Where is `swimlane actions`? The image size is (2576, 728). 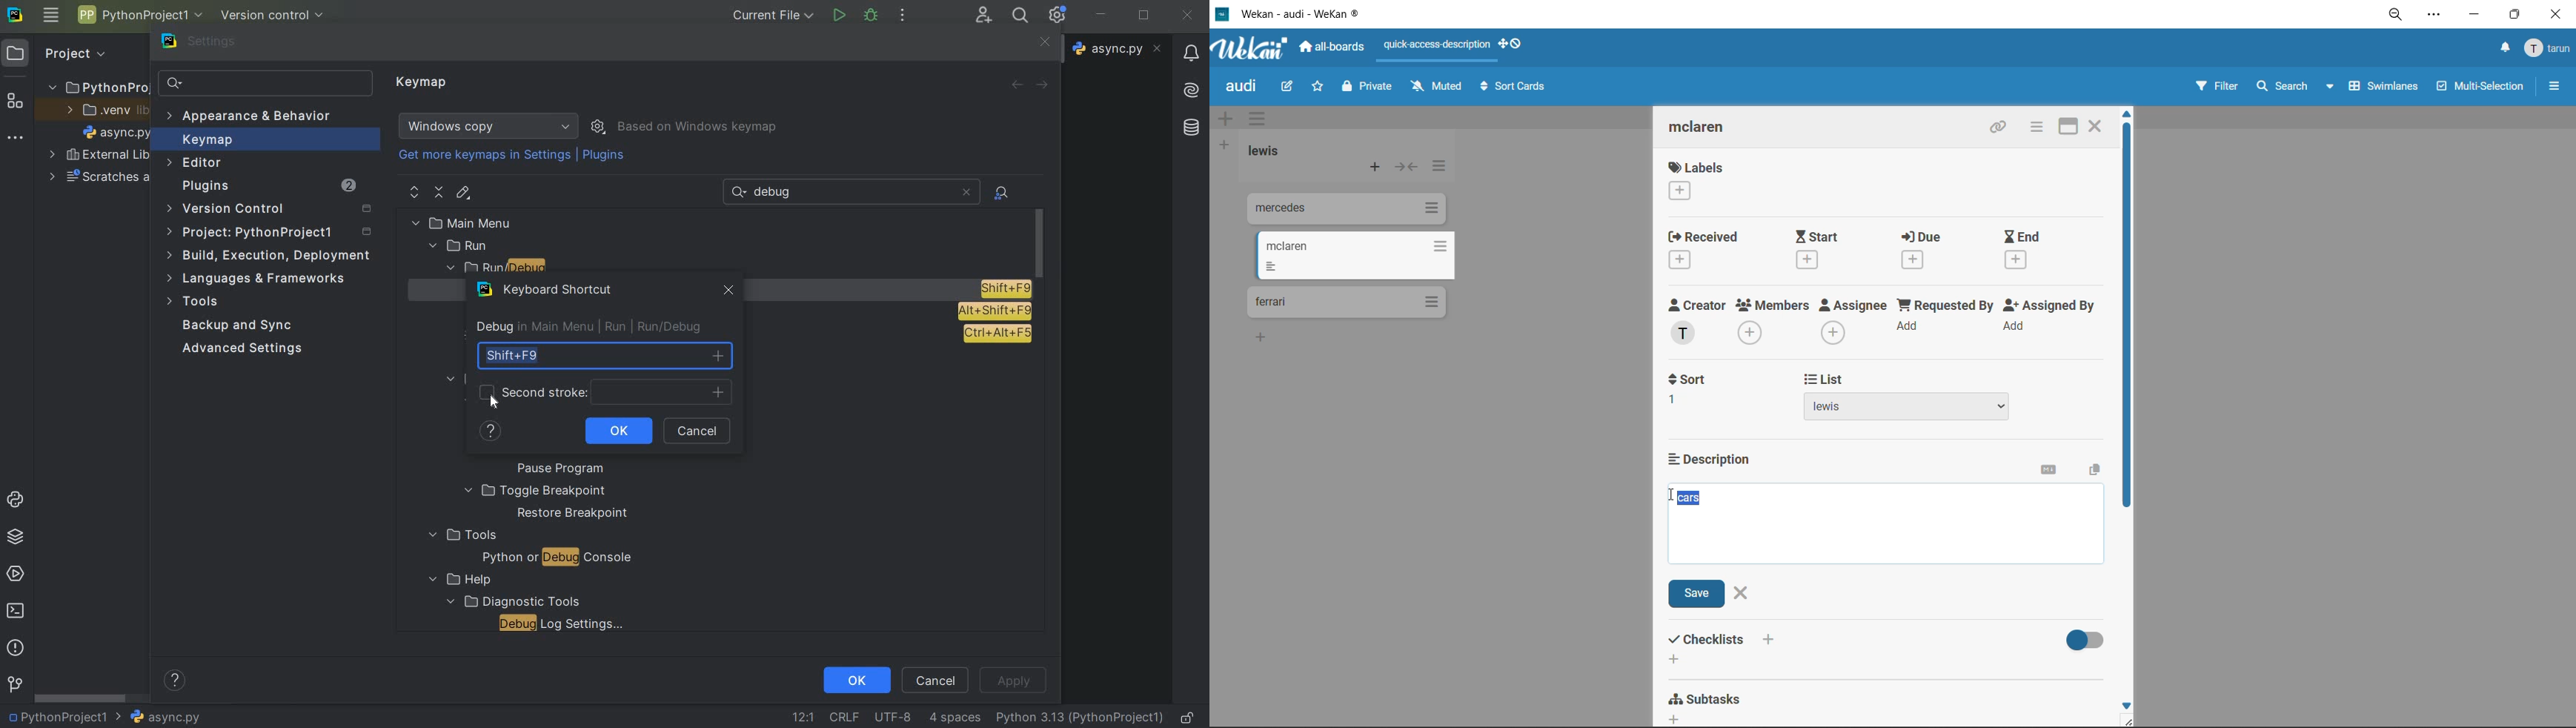
swimlane actions is located at coordinates (1261, 120).